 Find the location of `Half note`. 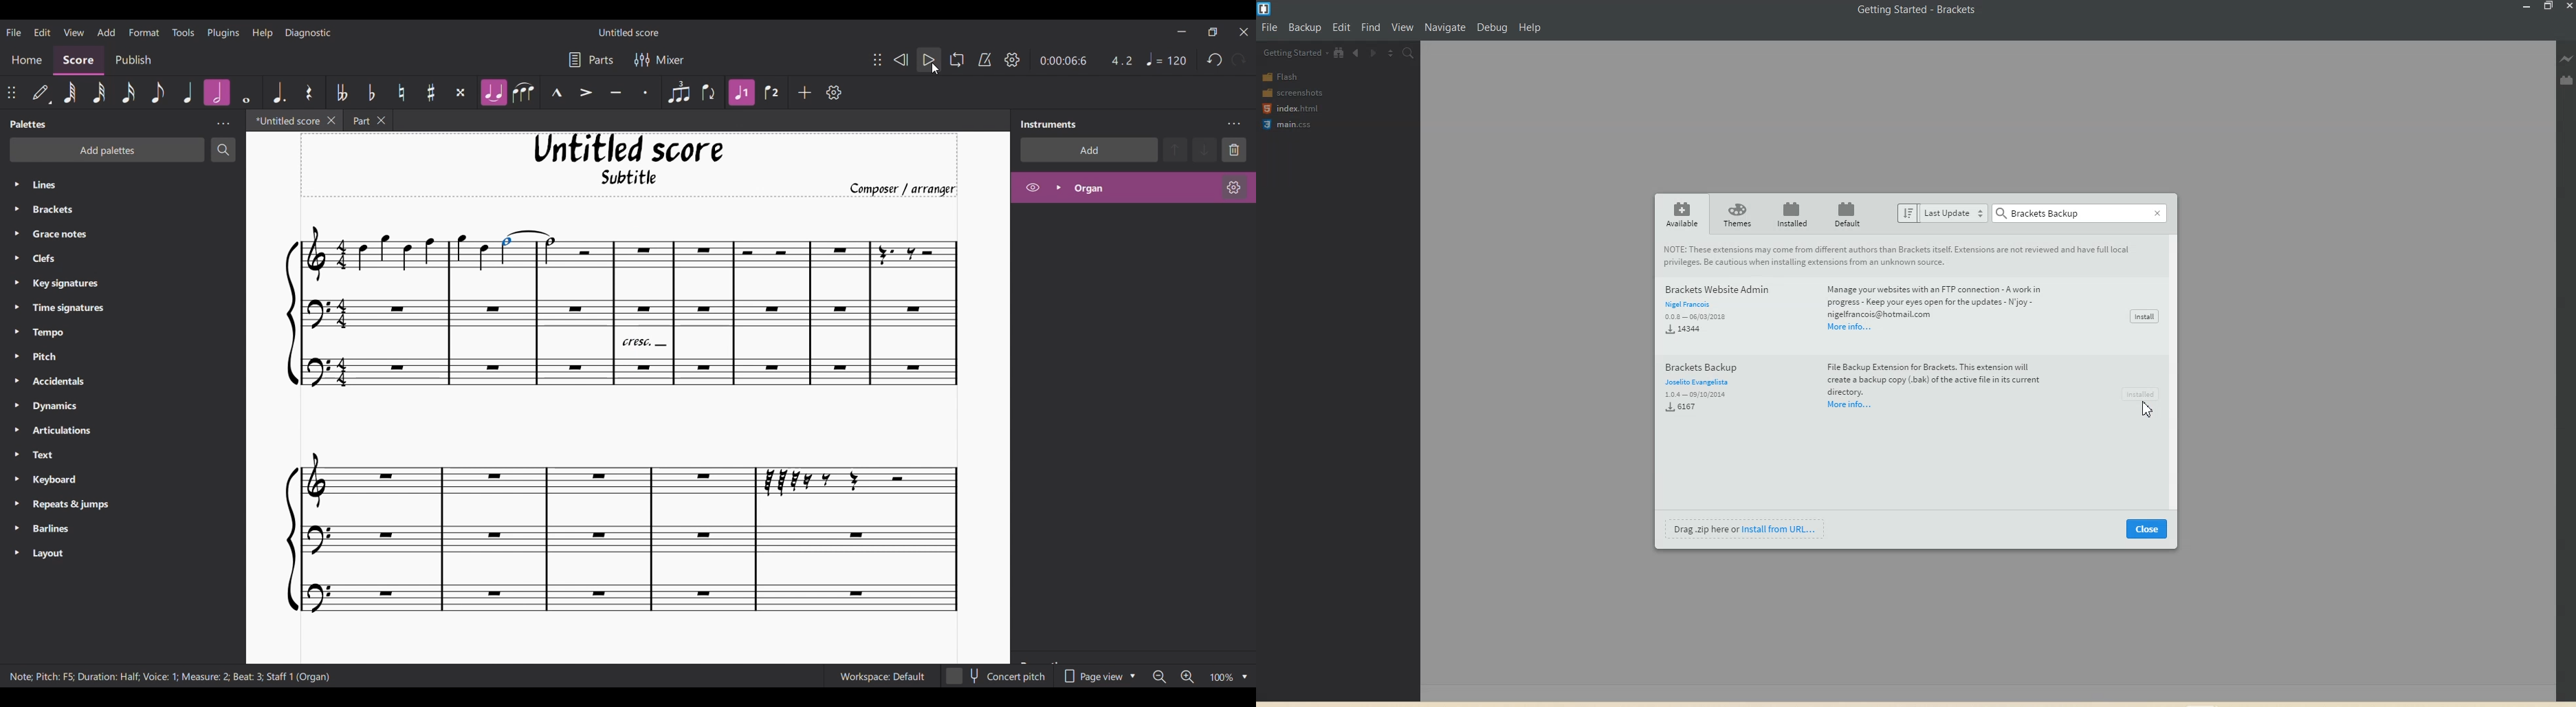

Half note is located at coordinates (217, 93).